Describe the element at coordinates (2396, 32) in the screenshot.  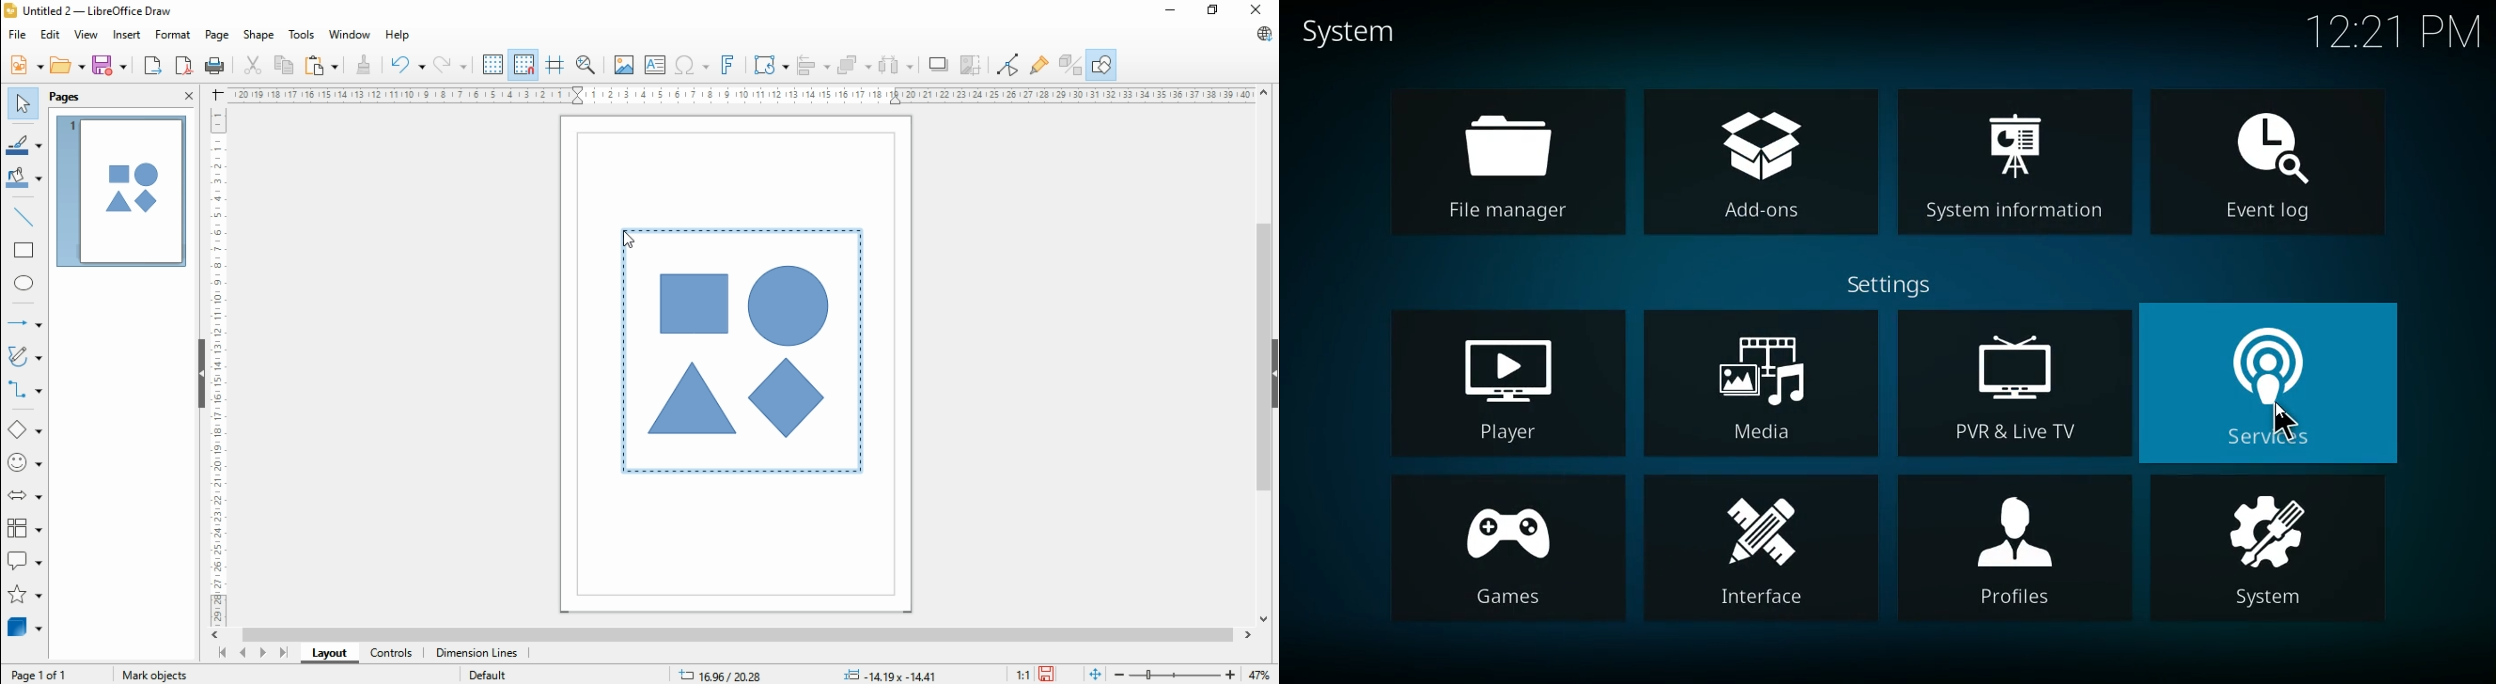
I see `time` at that location.